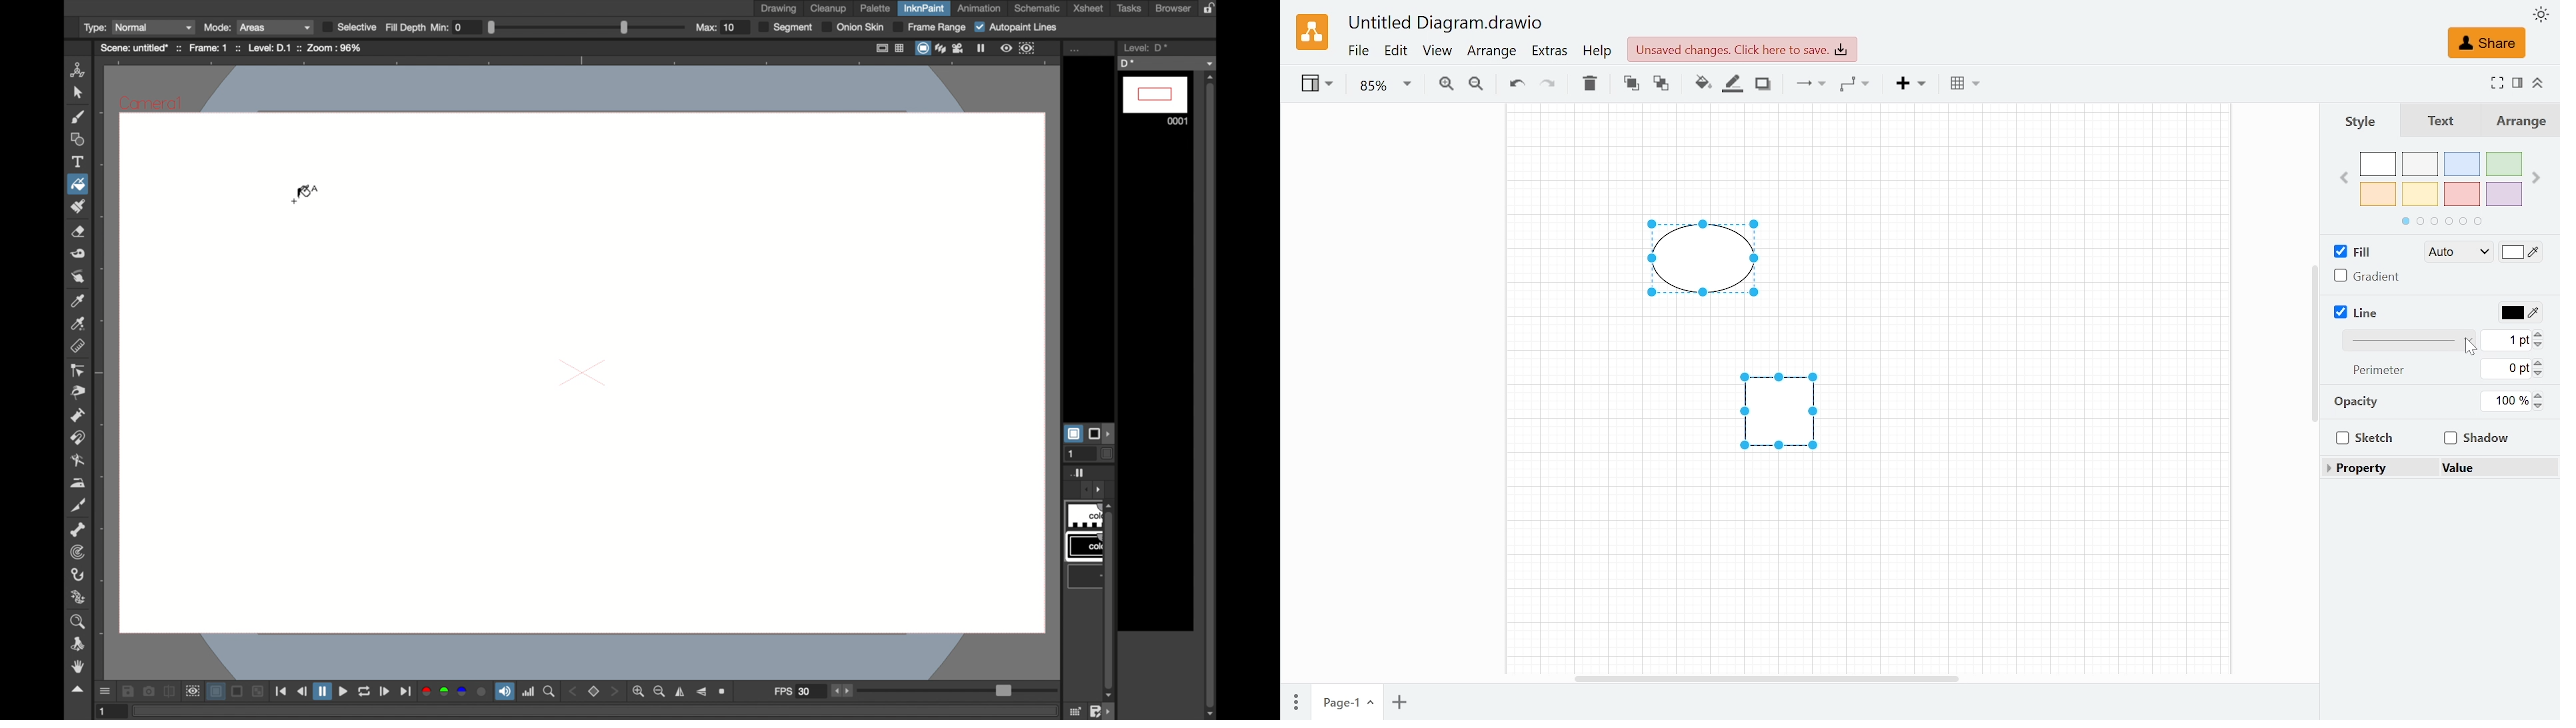 The width and height of the screenshot is (2576, 728). Describe the element at coordinates (2539, 82) in the screenshot. I see `Collapse` at that location.